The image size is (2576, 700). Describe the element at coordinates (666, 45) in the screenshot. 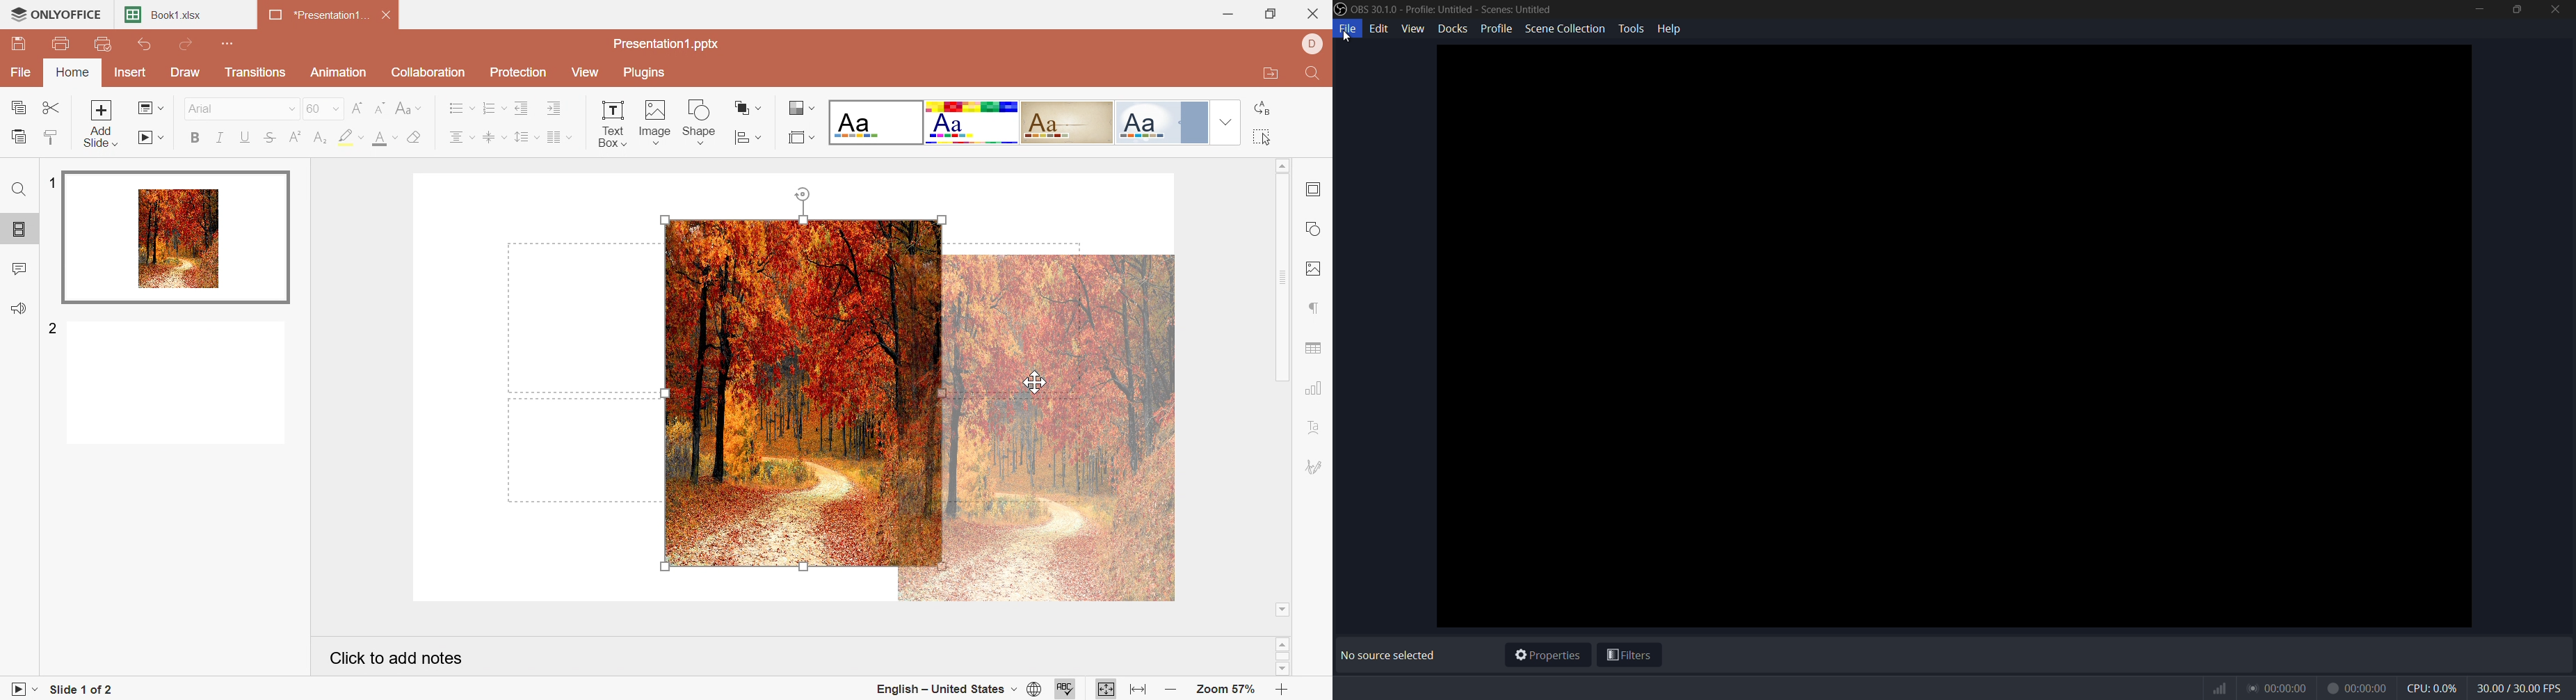

I see `Presentation1.pptx` at that location.